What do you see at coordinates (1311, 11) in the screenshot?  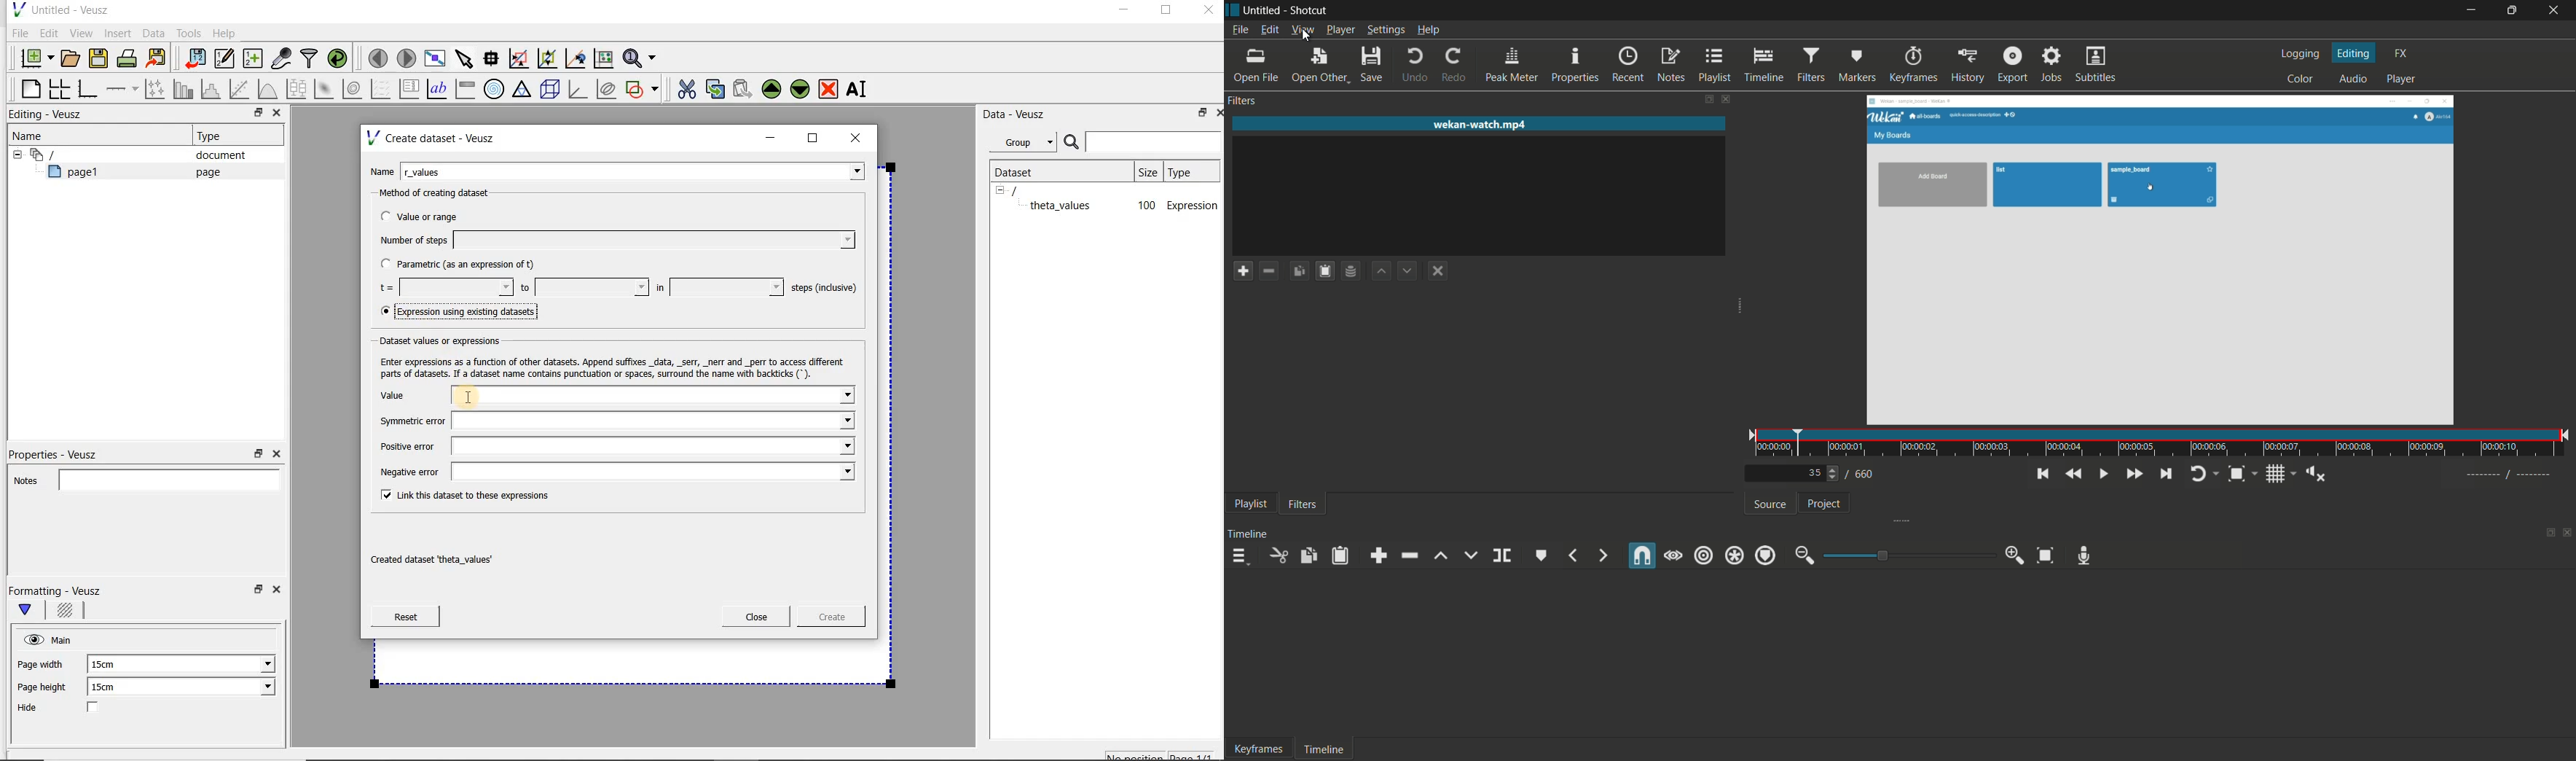 I see `app name` at bounding box center [1311, 11].